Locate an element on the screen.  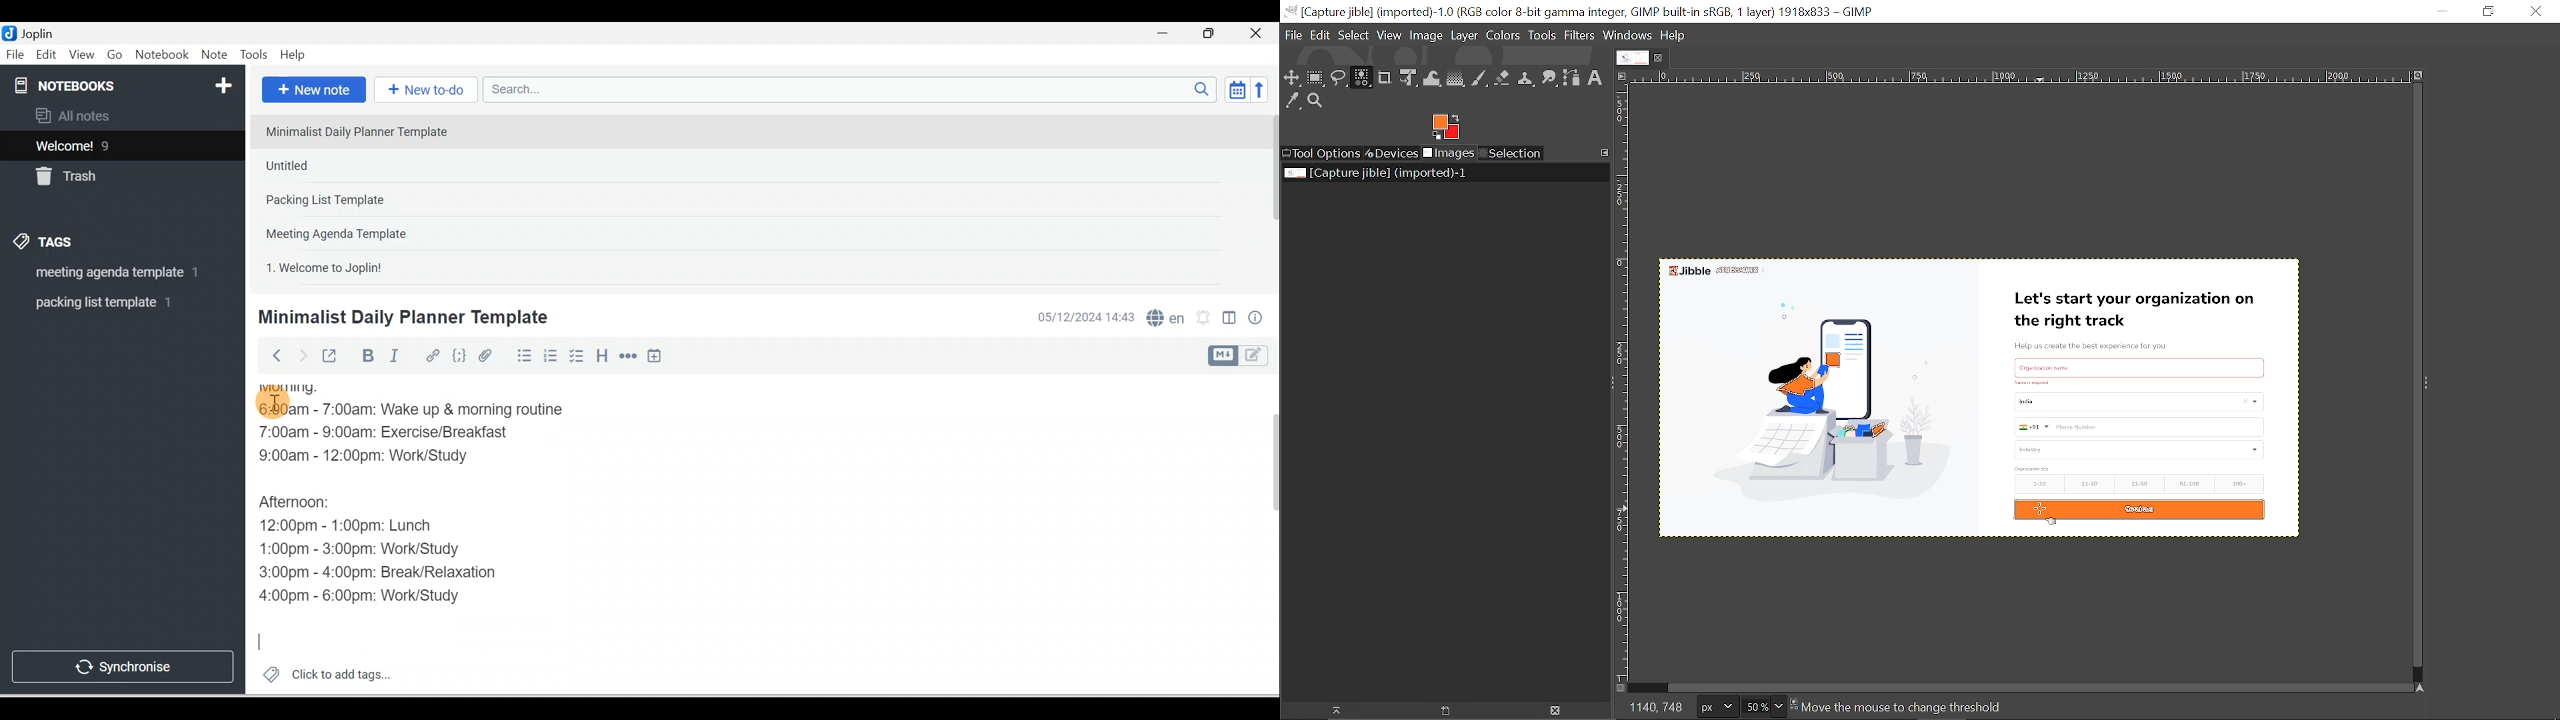
Scroll bar is located at coordinates (1265, 535).